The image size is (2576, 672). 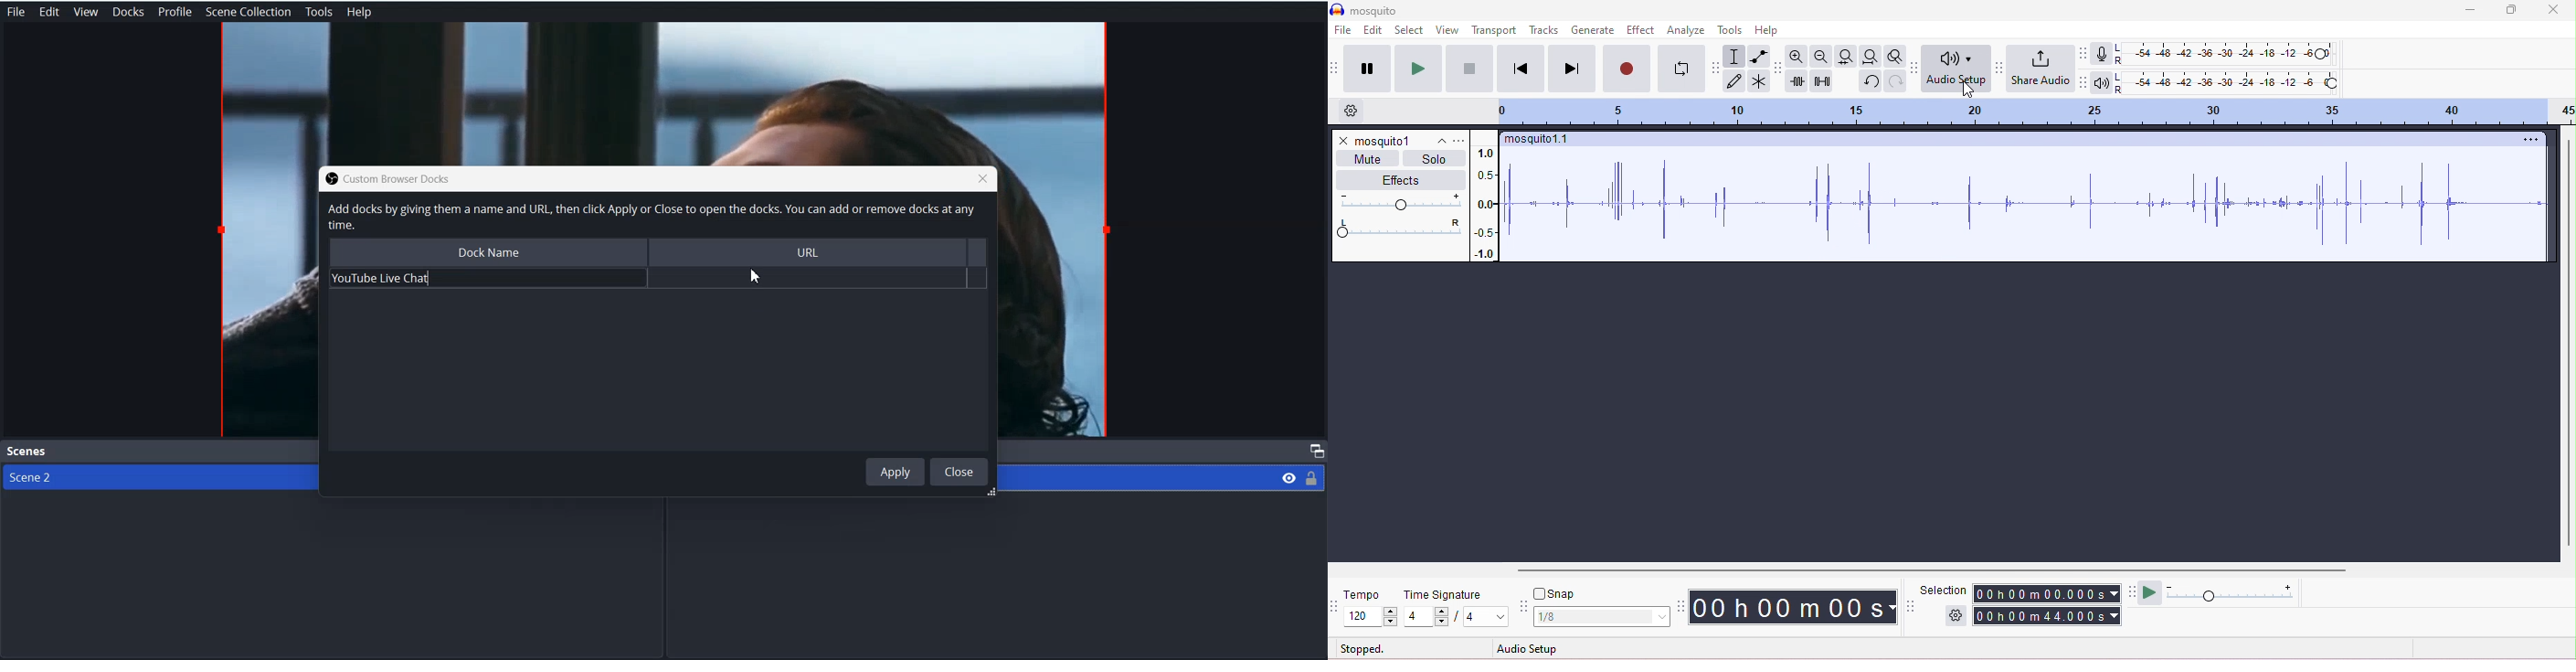 I want to click on Tools, so click(x=319, y=12).